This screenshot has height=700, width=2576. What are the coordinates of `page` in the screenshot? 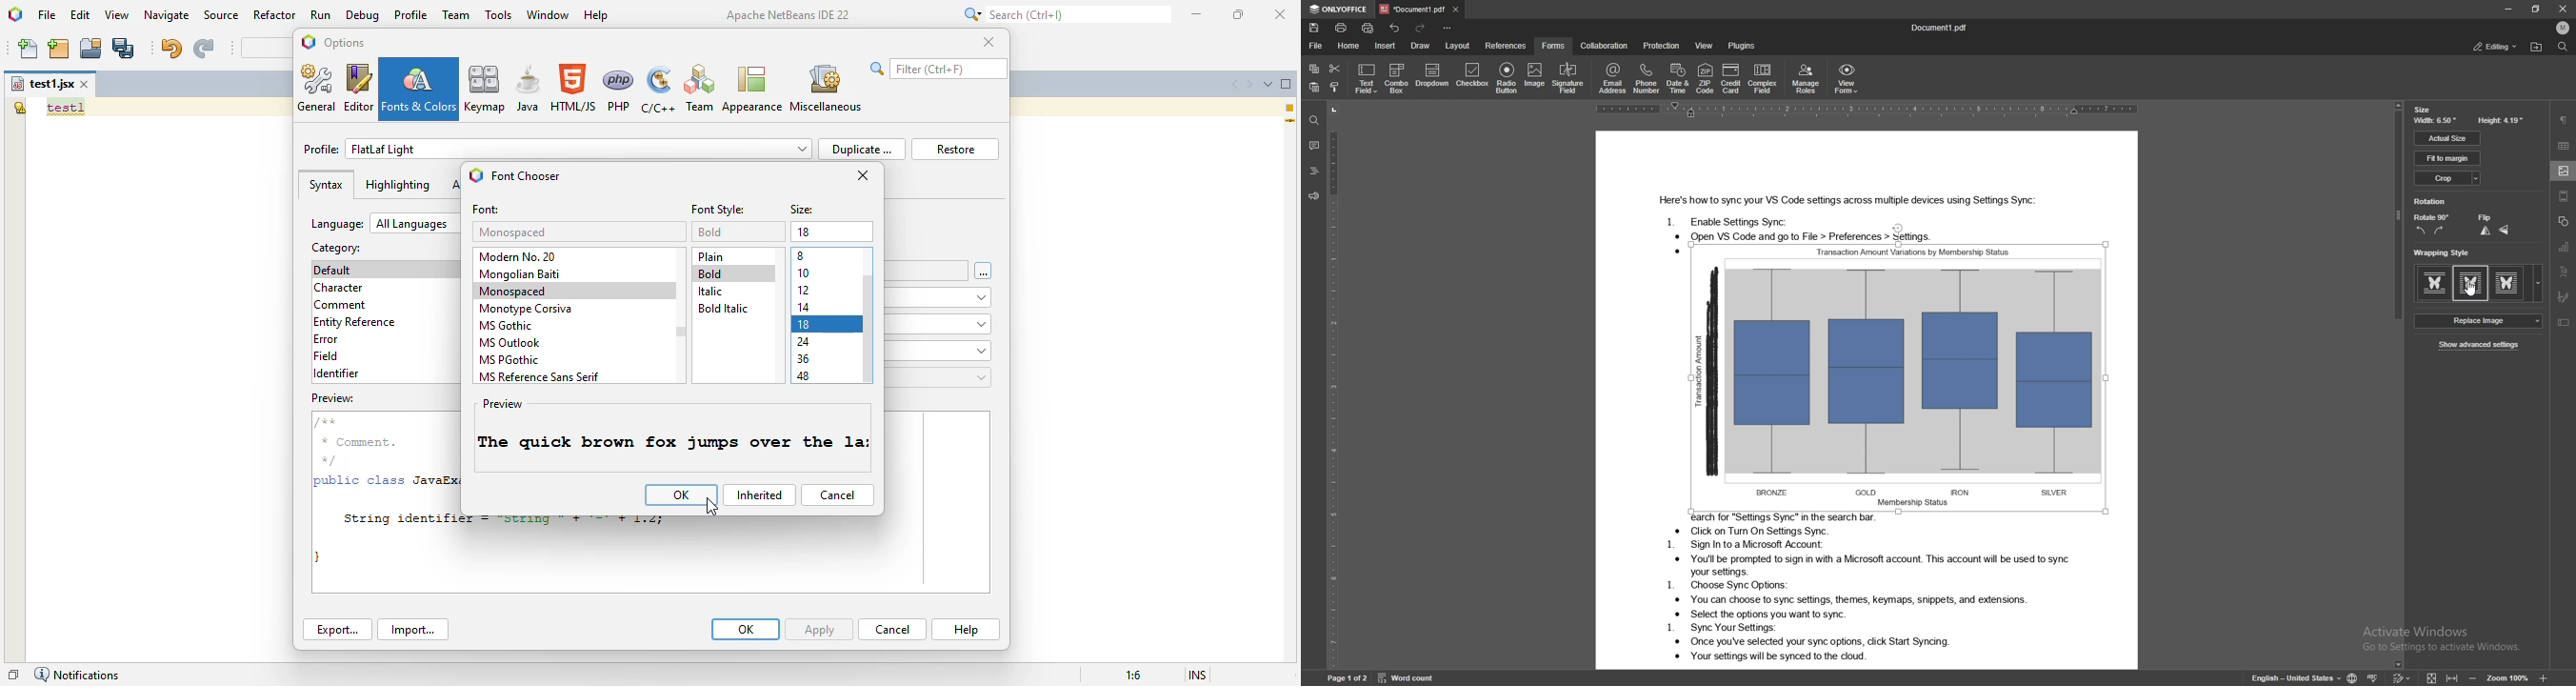 It's located at (1346, 677).